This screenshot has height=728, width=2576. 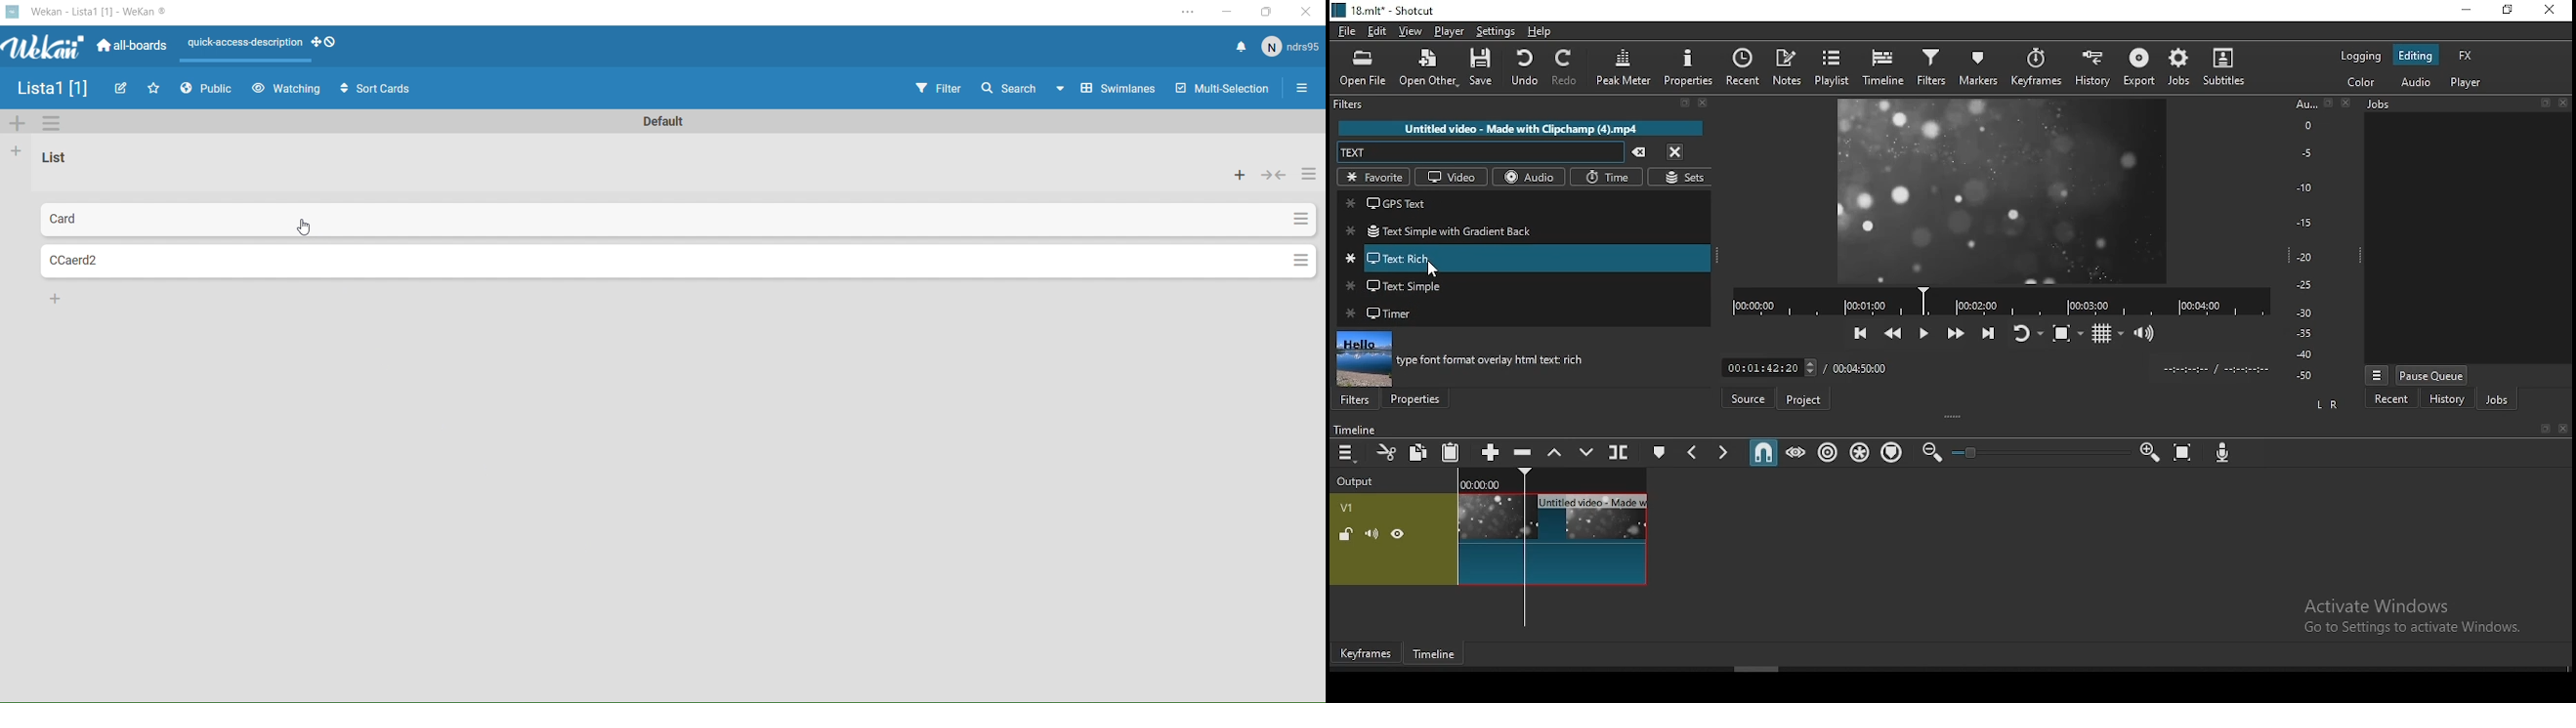 What do you see at coordinates (1351, 104) in the screenshot?
I see `filters` at bounding box center [1351, 104].